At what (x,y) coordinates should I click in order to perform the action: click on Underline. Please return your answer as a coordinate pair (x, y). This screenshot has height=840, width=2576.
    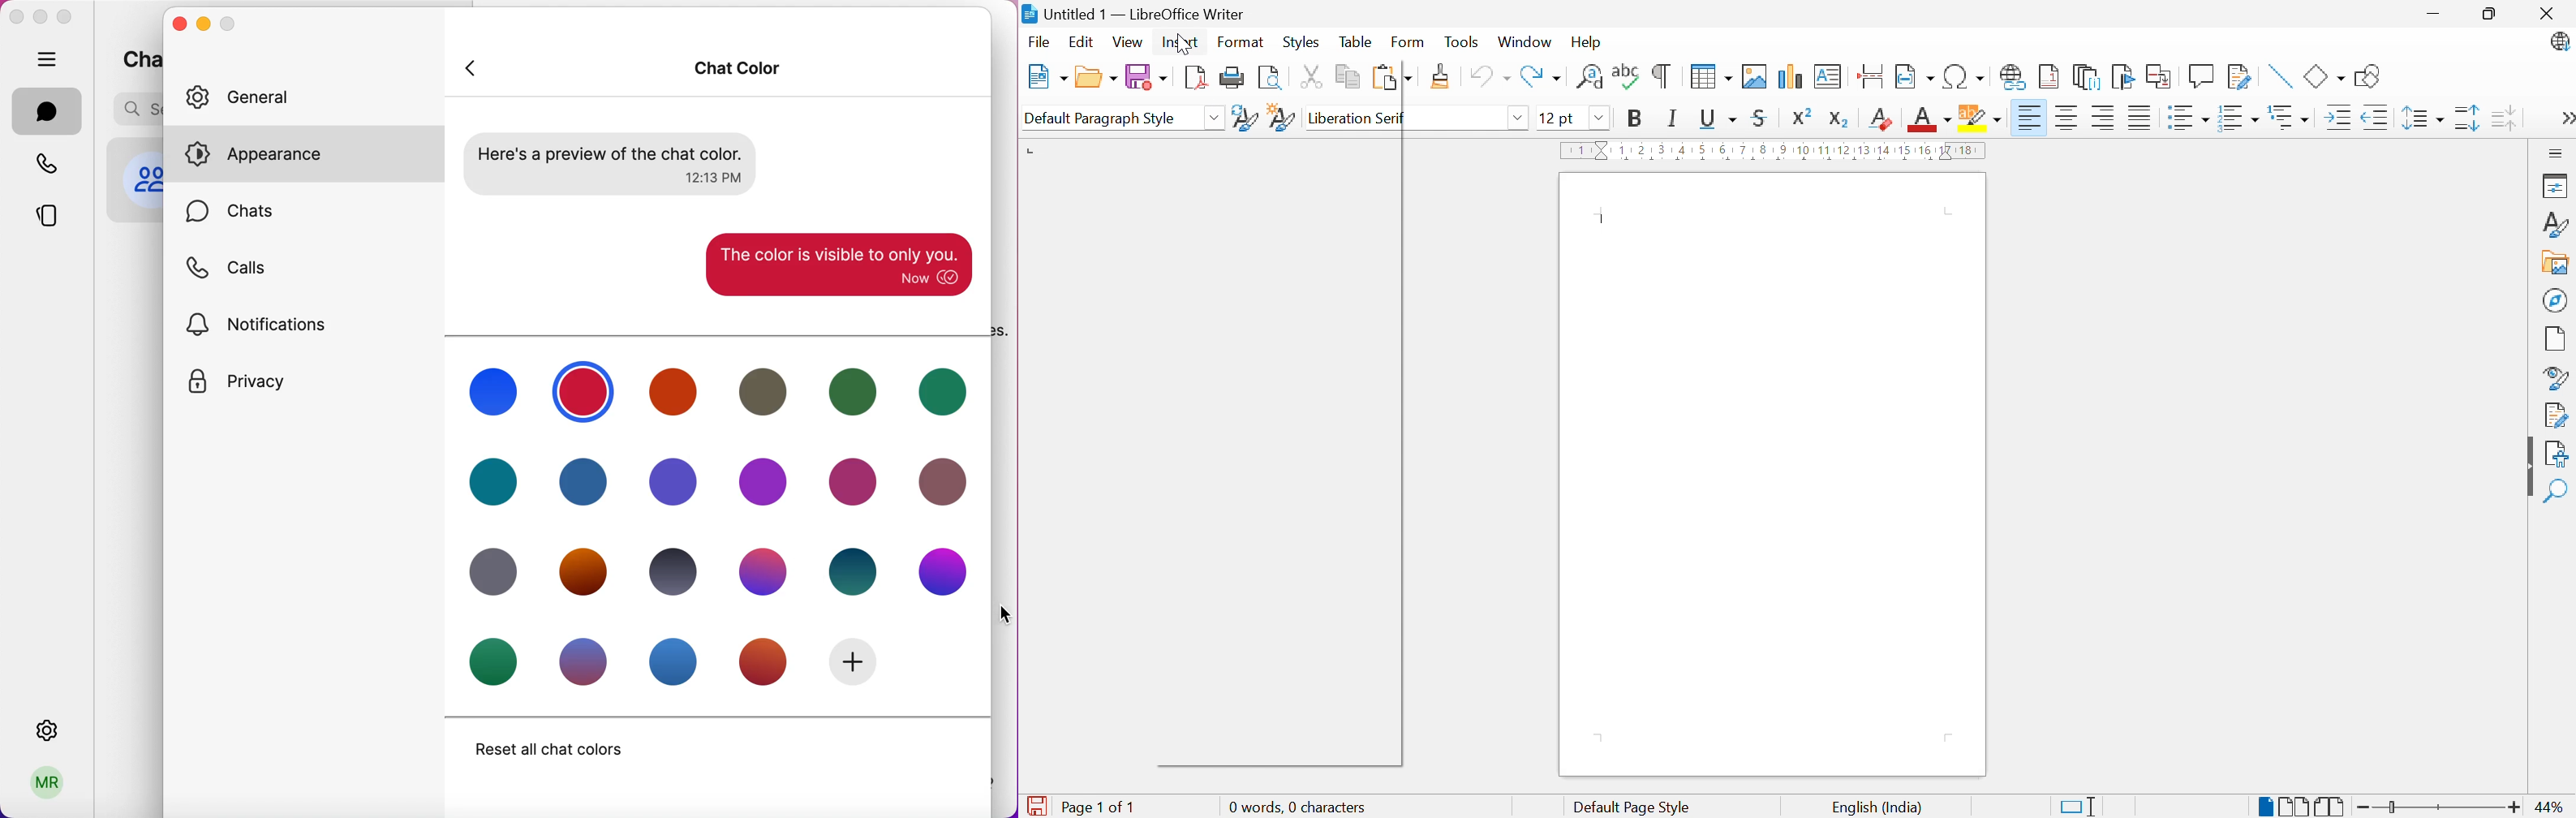
    Looking at the image, I should click on (1717, 118).